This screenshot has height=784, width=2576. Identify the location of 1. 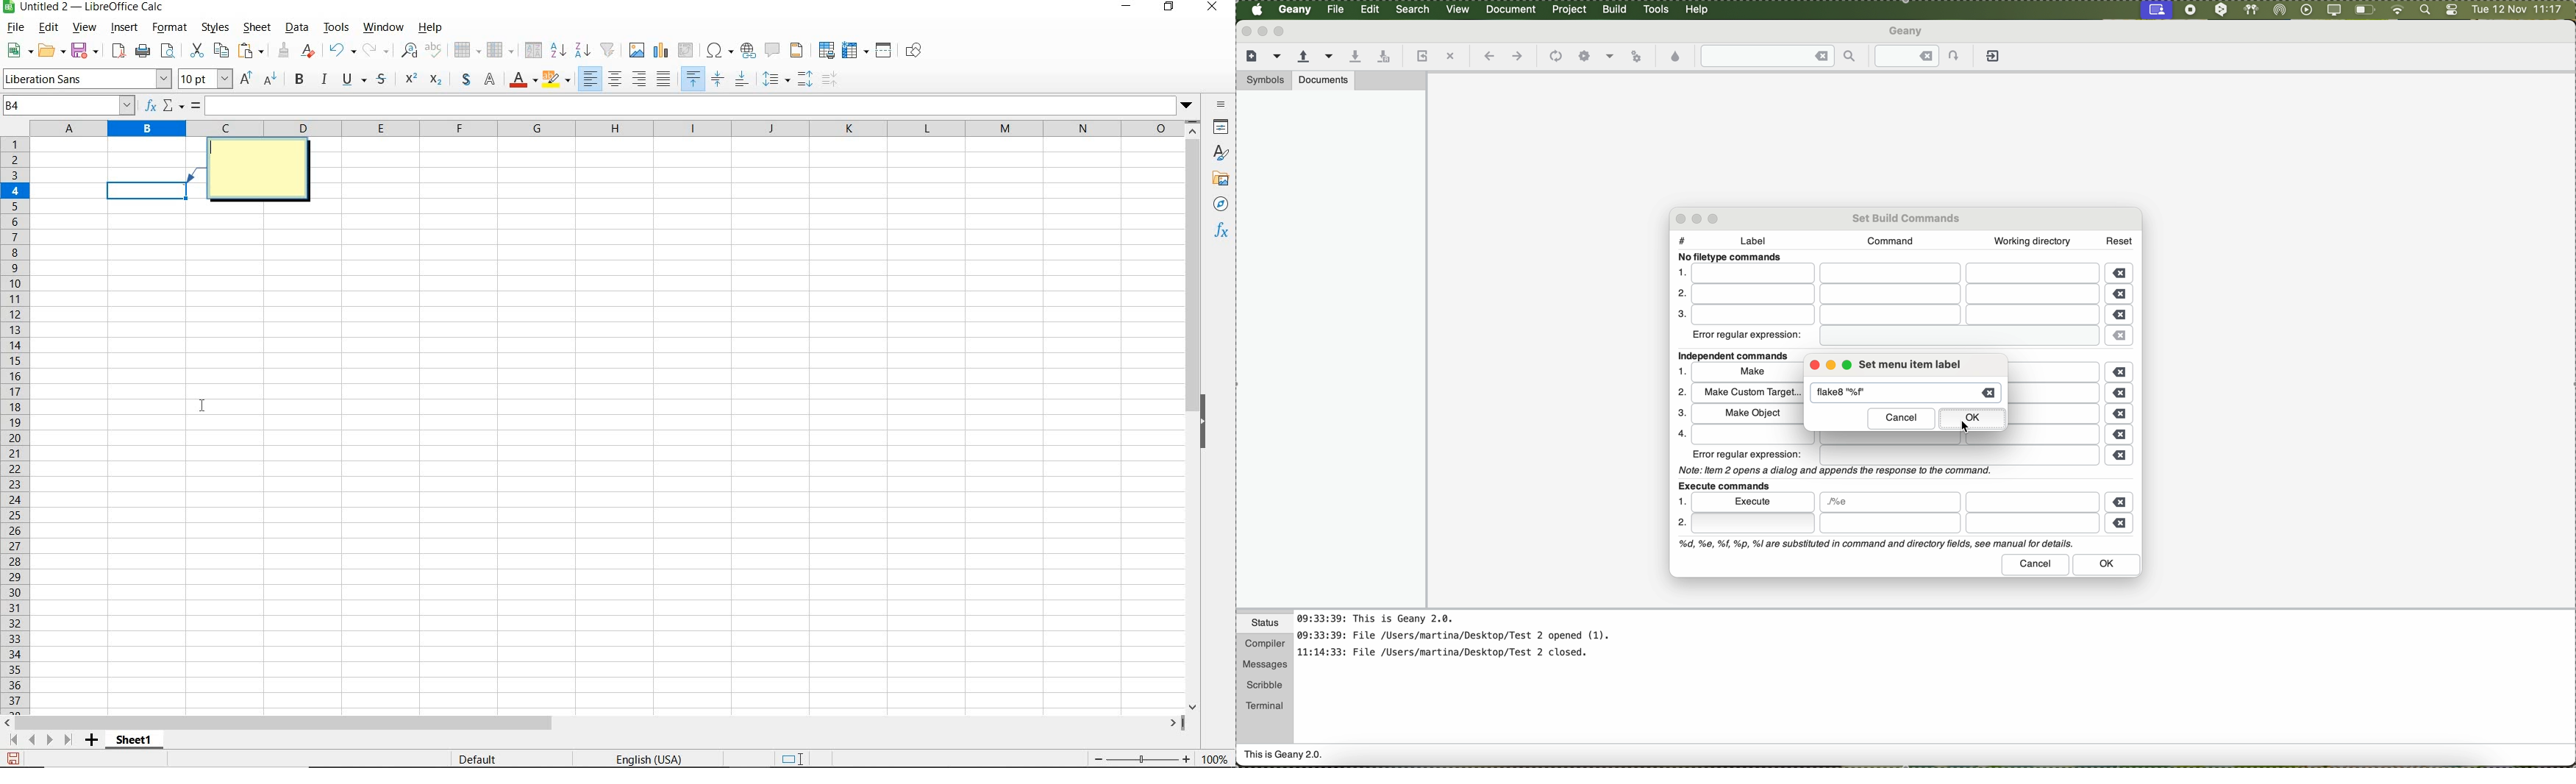
(1680, 272).